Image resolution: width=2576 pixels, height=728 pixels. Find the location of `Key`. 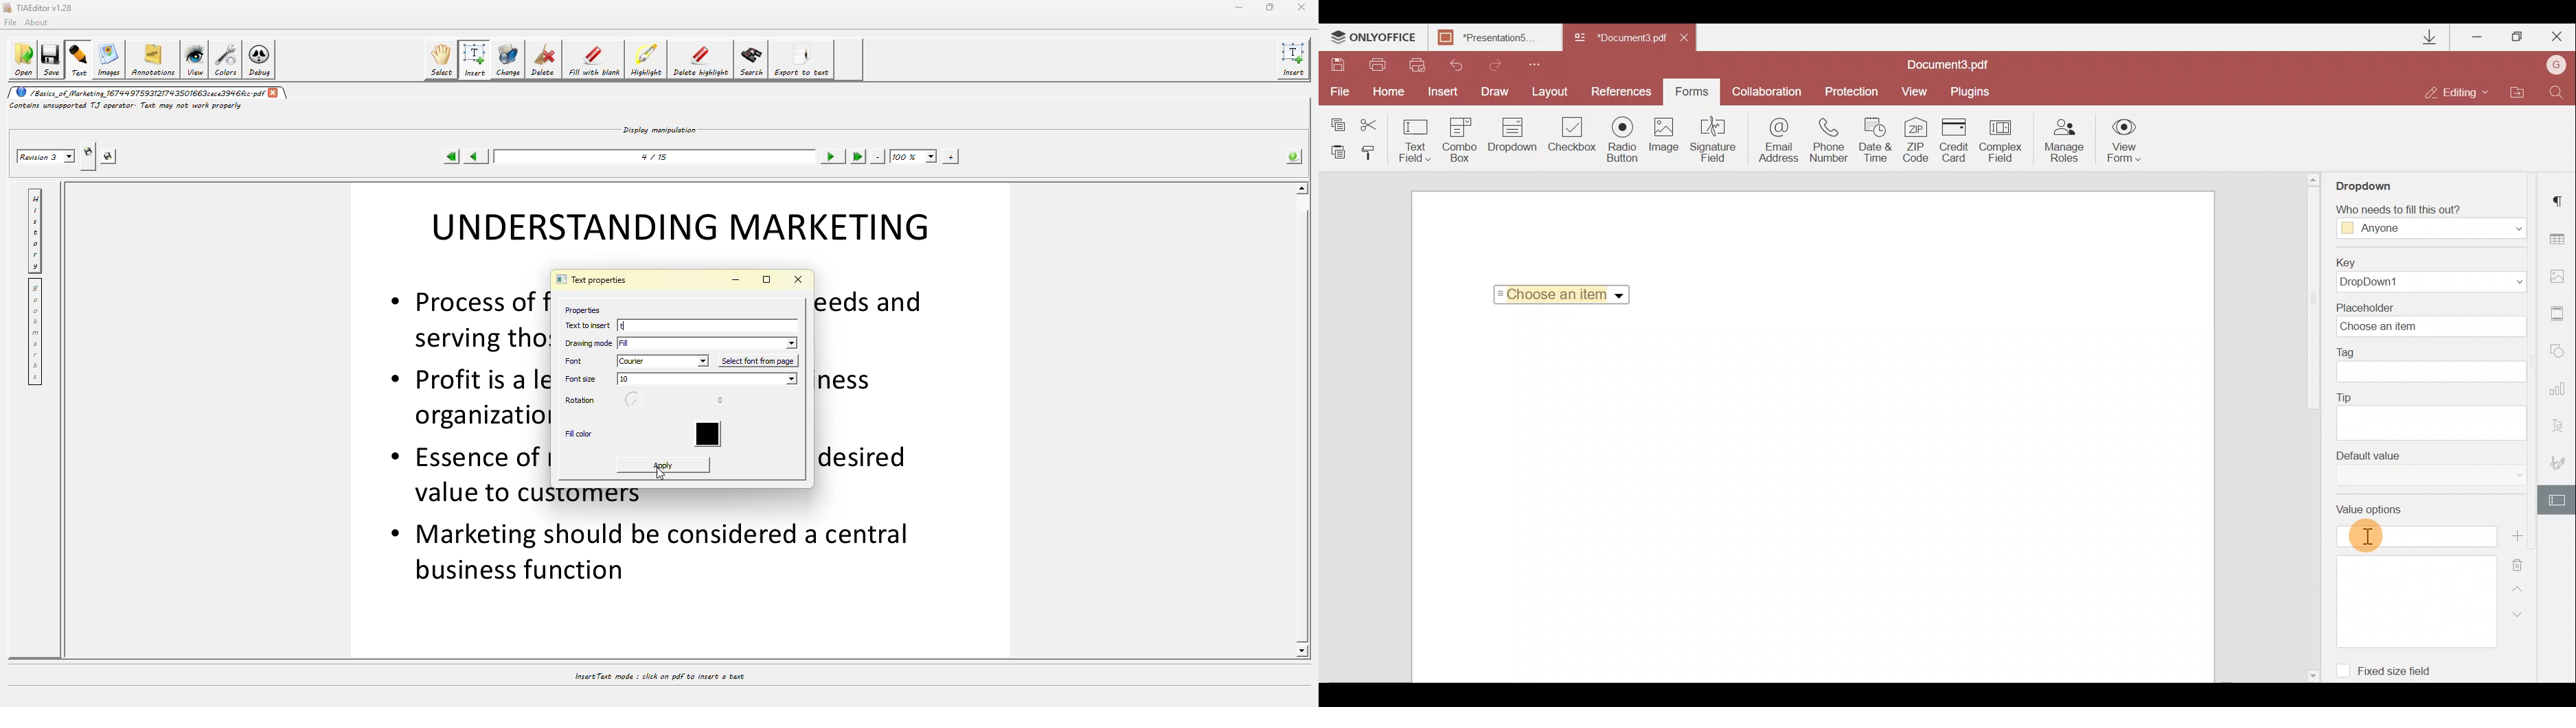

Key is located at coordinates (2426, 275).